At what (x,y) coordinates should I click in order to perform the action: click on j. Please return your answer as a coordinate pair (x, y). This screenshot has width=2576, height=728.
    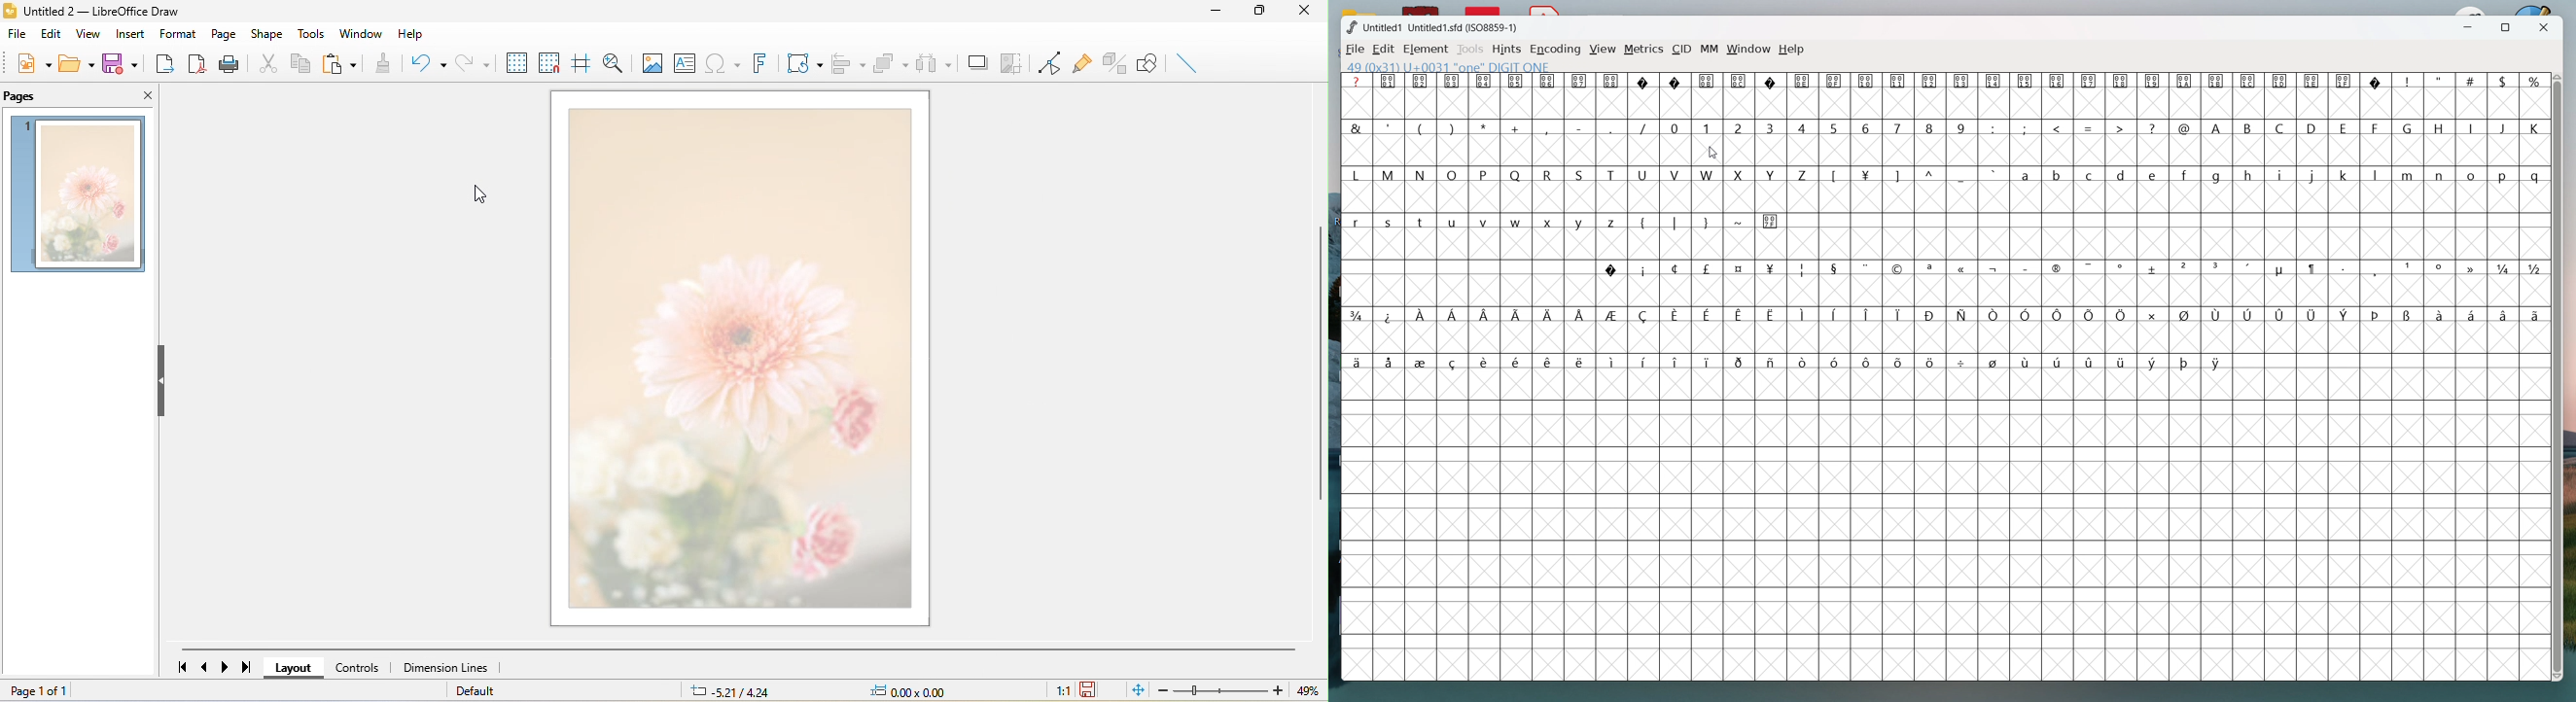
    Looking at the image, I should click on (2314, 176).